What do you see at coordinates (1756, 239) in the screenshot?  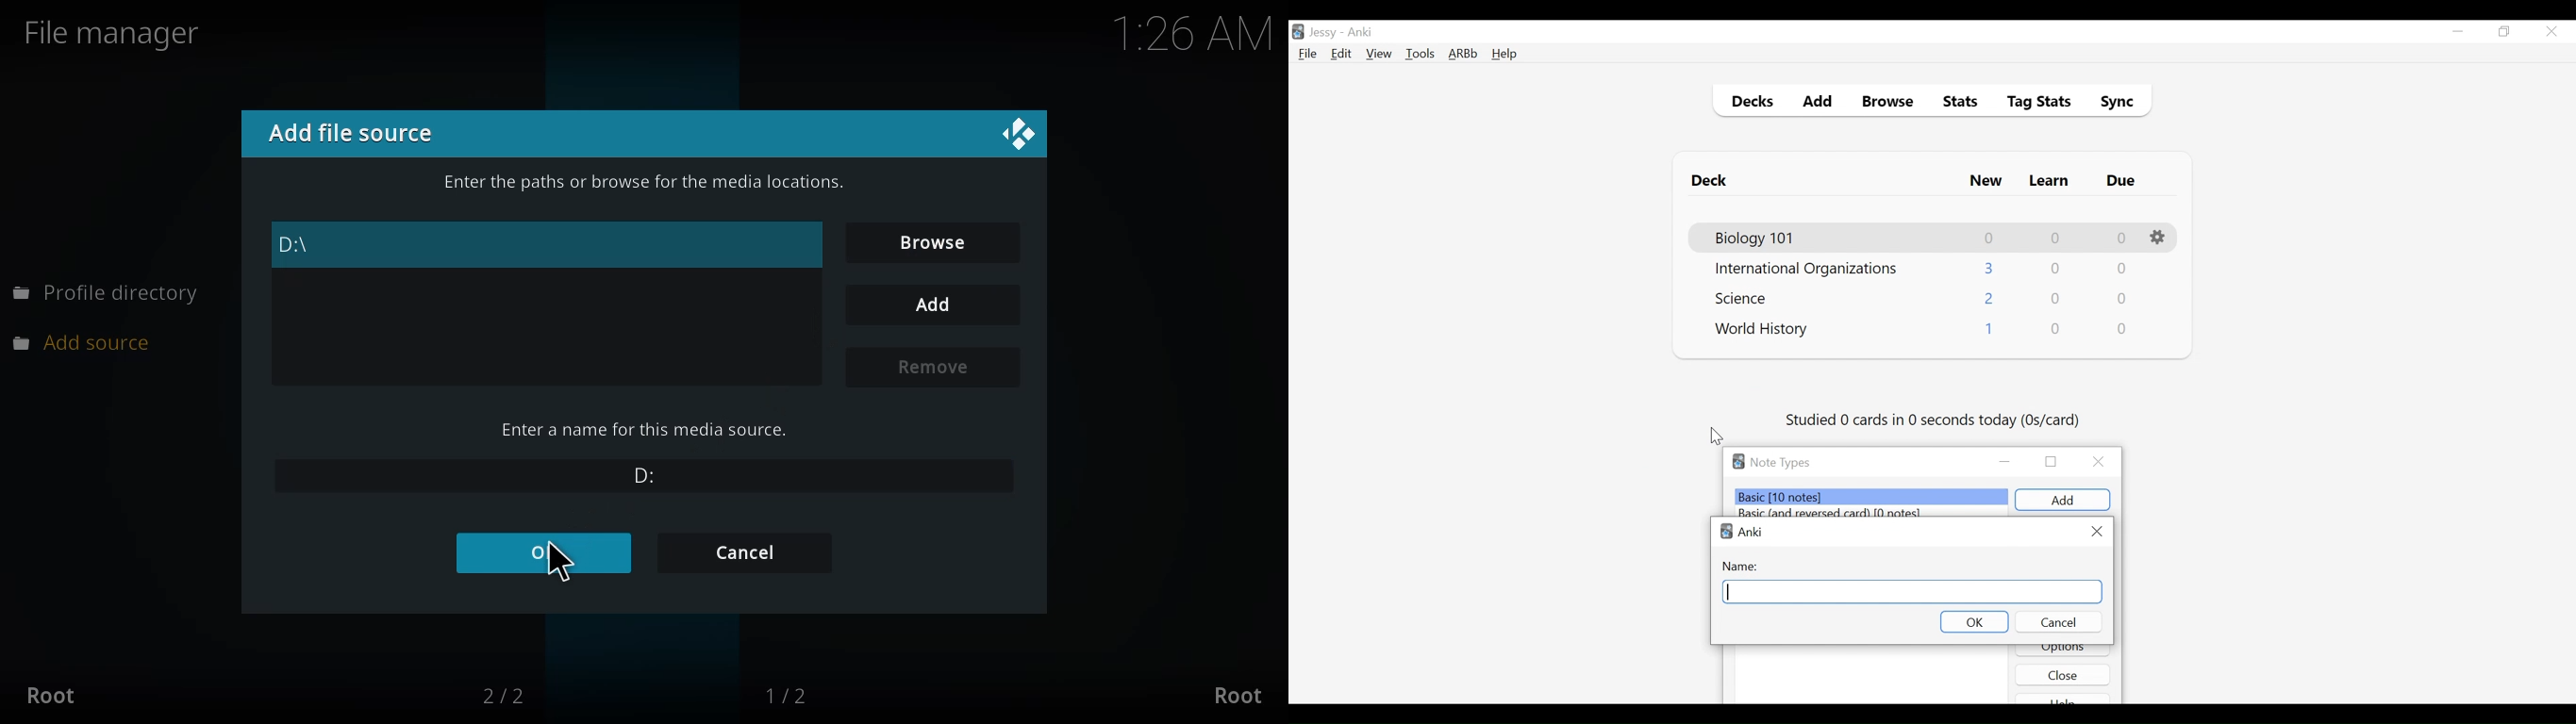 I see `Deck Name` at bounding box center [1756, 239].